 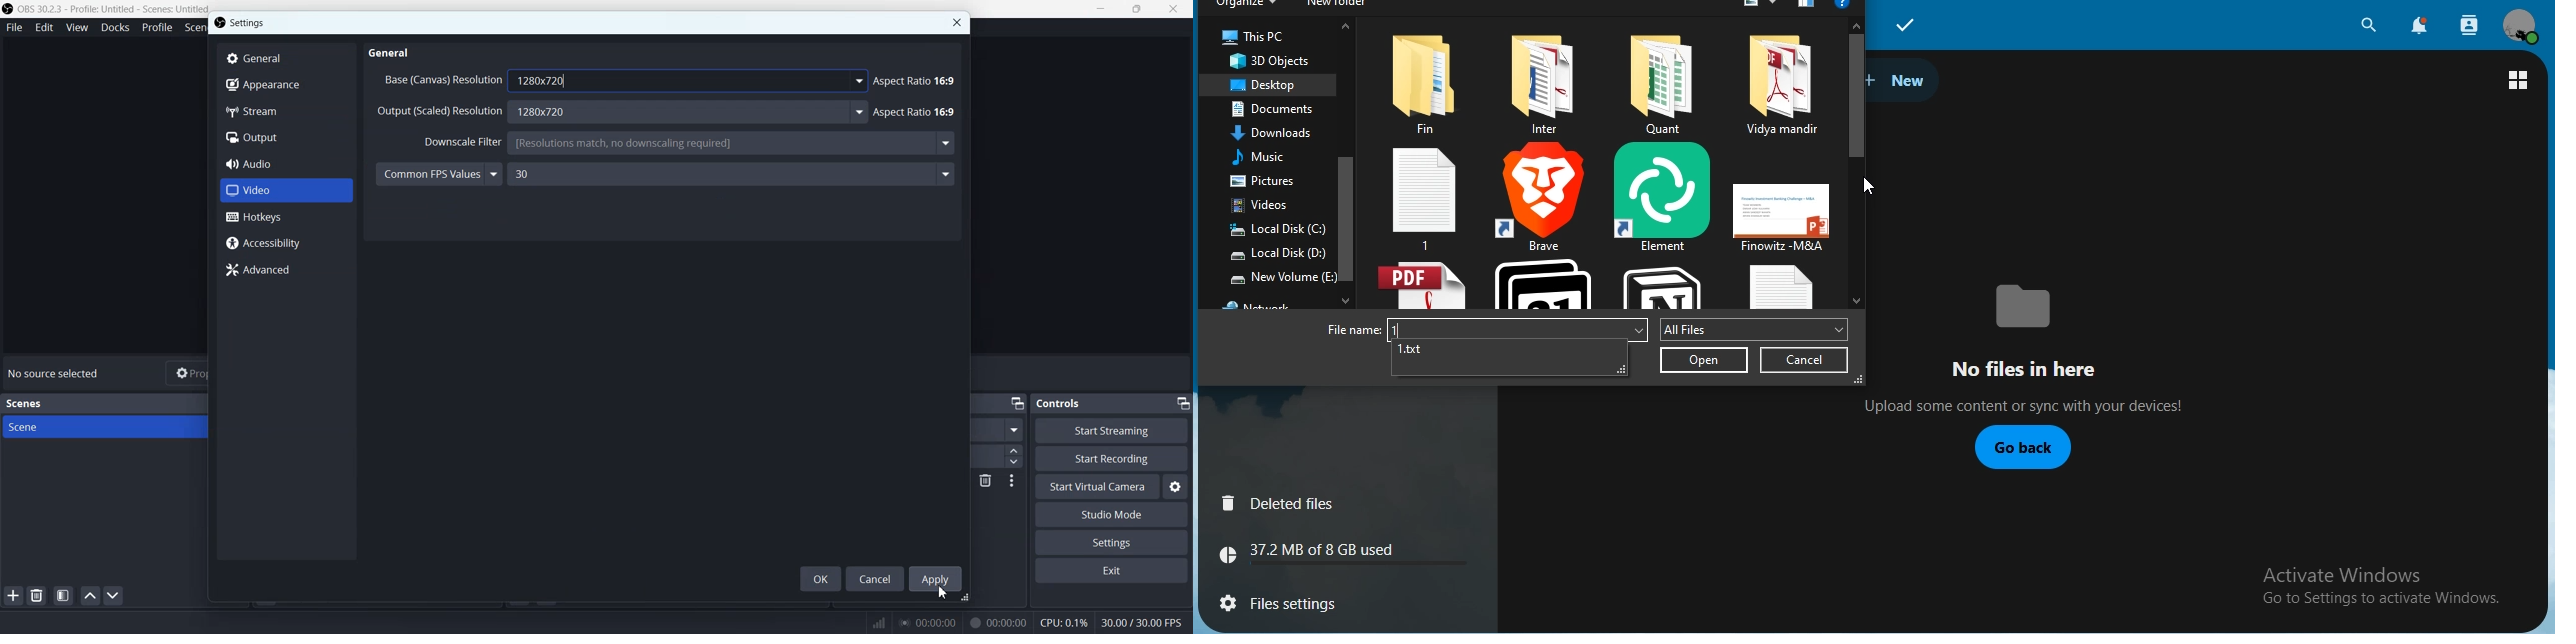 What do you see at coordinates (666, 176) in the screenshot?
I see `Common FPS Values 30` at bounding box center [666, 176].